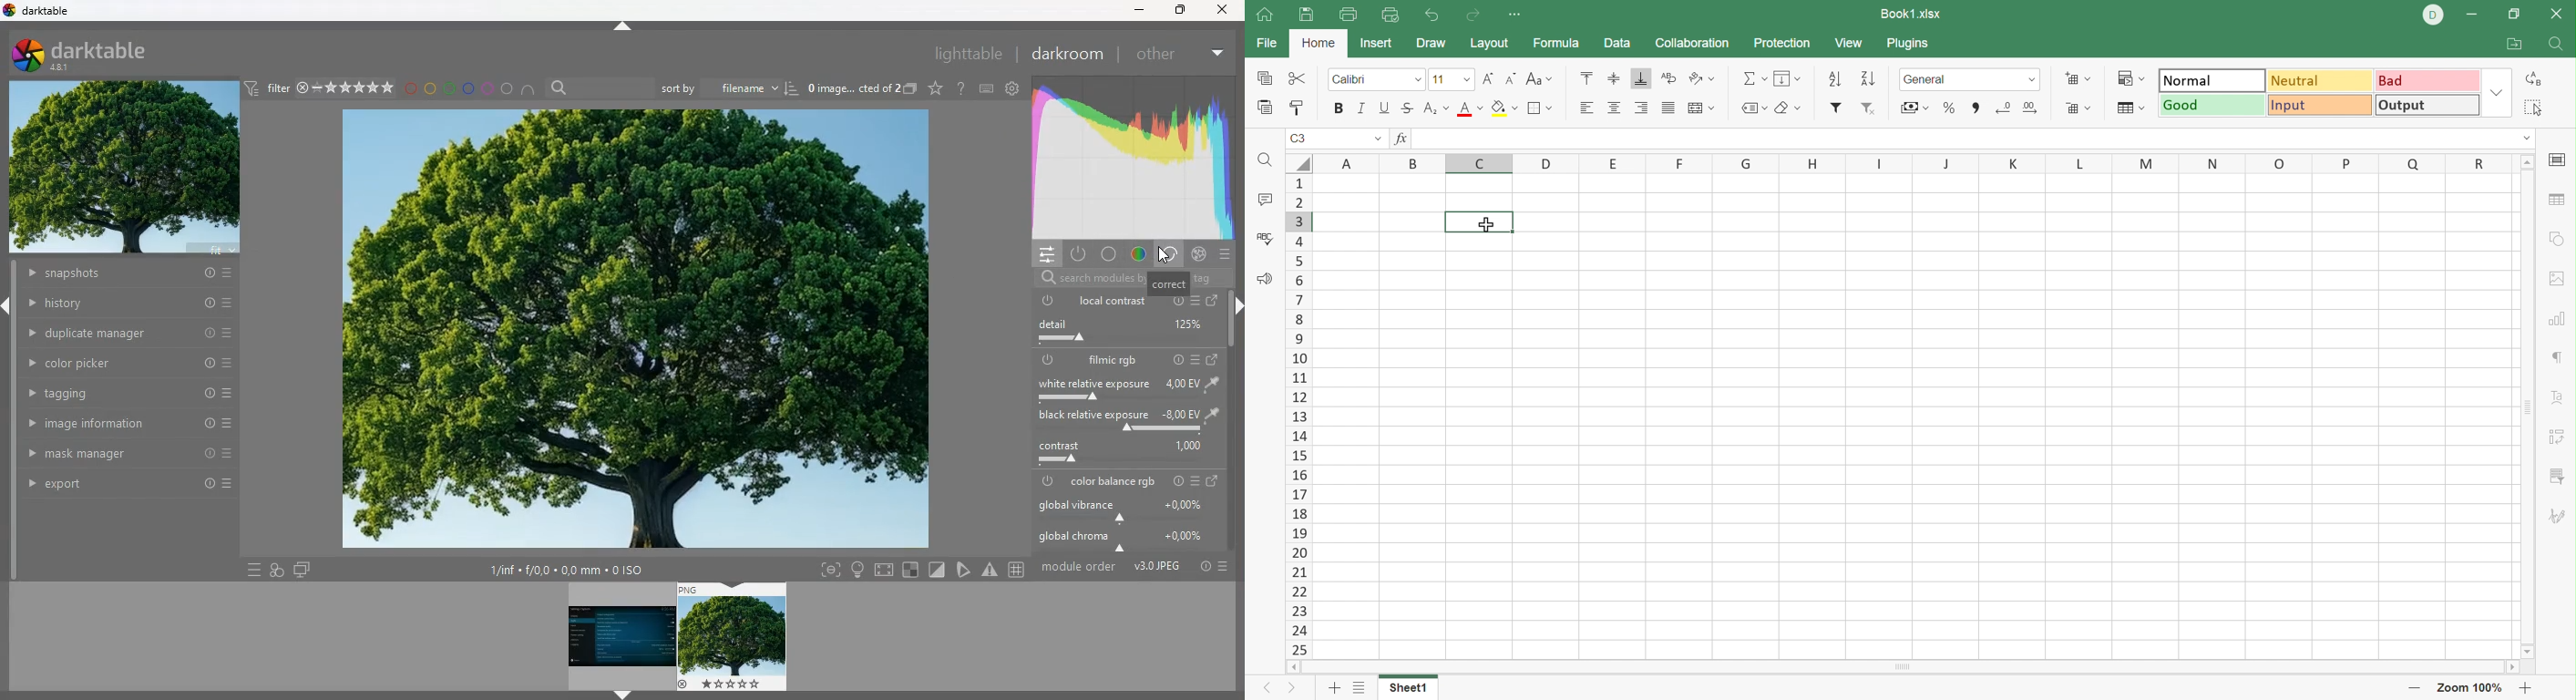 The height and width of the screenshot is (700, 2576). What do you see at coordinates (1226, 10) in the screenshot?
I see `close` at bounding box center [1226, 10].